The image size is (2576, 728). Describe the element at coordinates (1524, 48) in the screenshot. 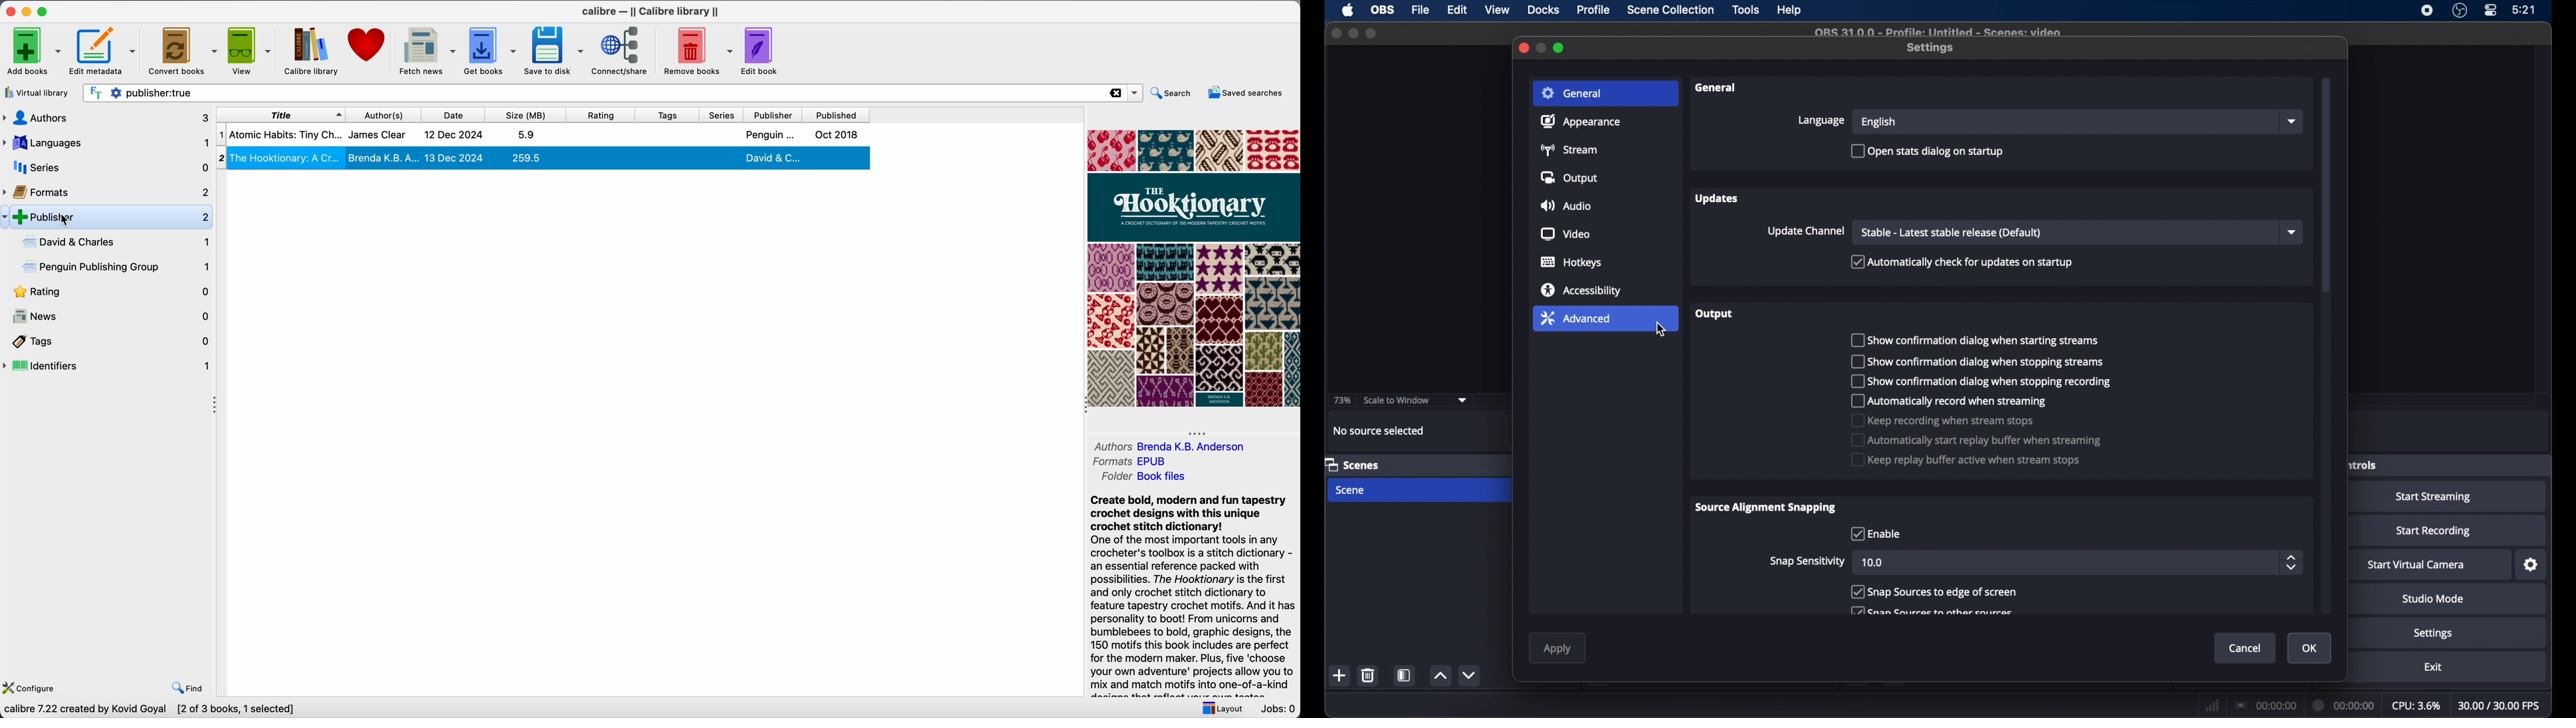

I see `close` at that location.